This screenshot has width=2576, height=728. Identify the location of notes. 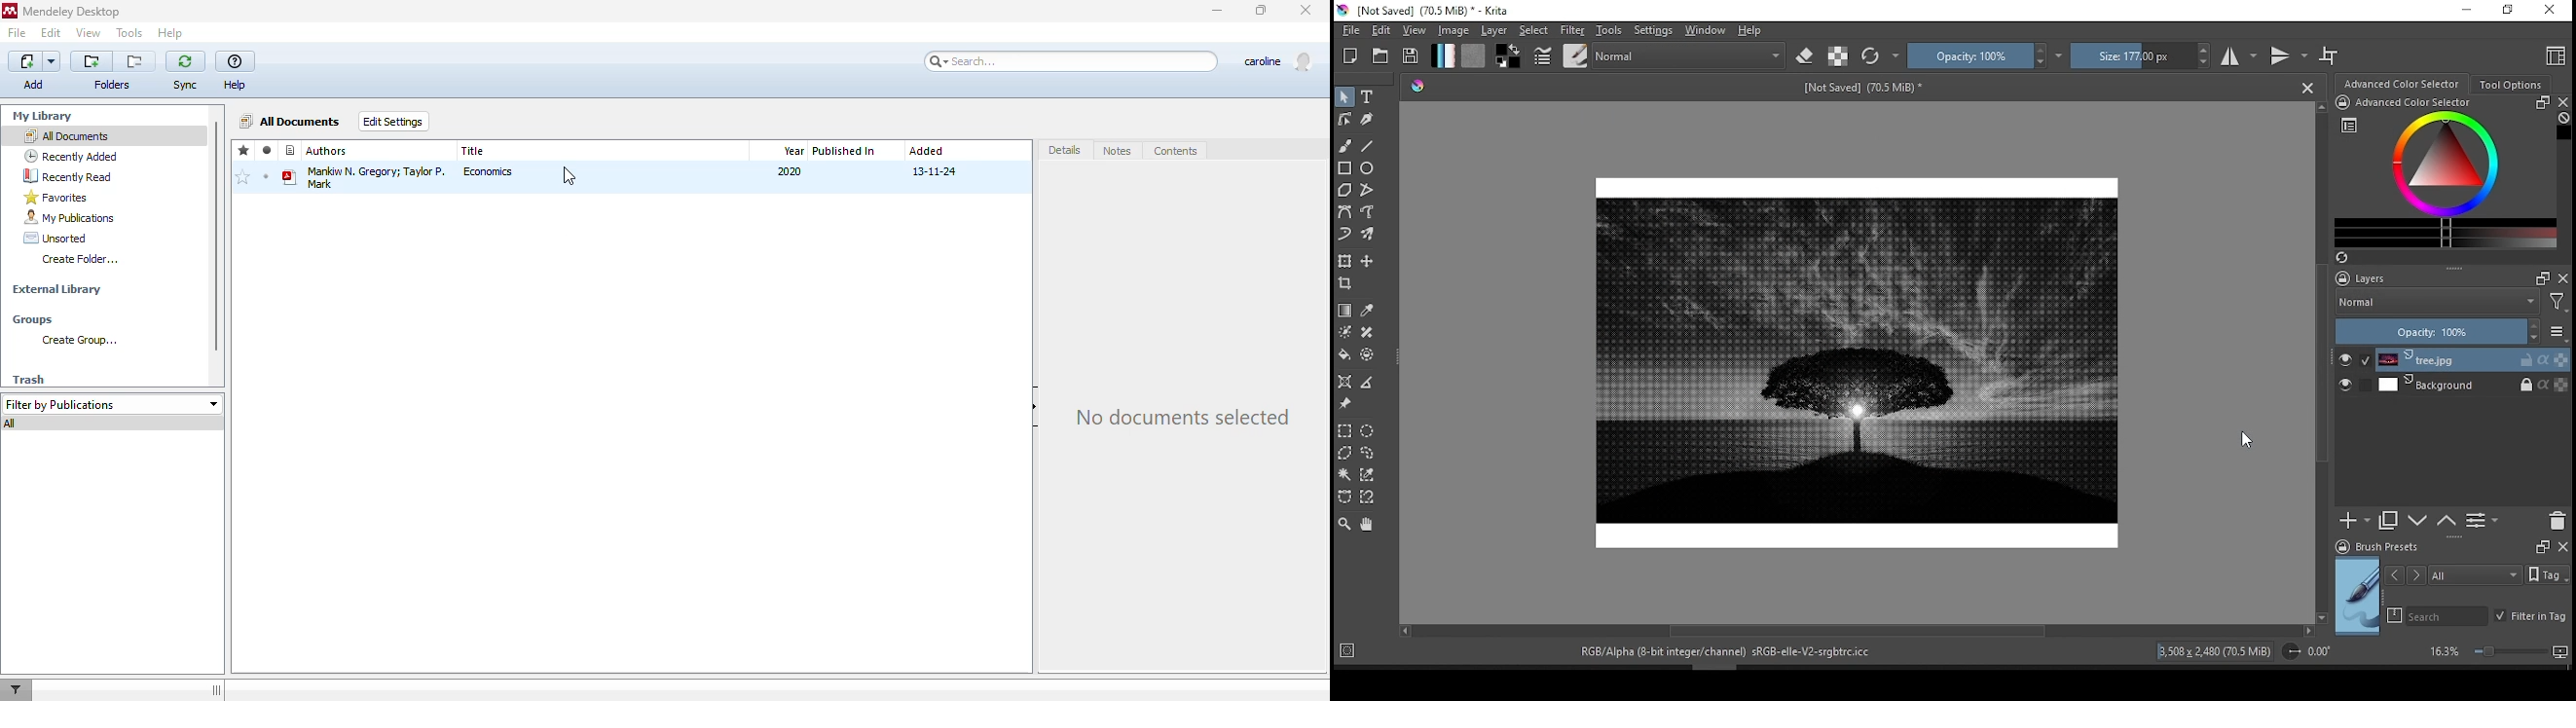
(1119, 151).